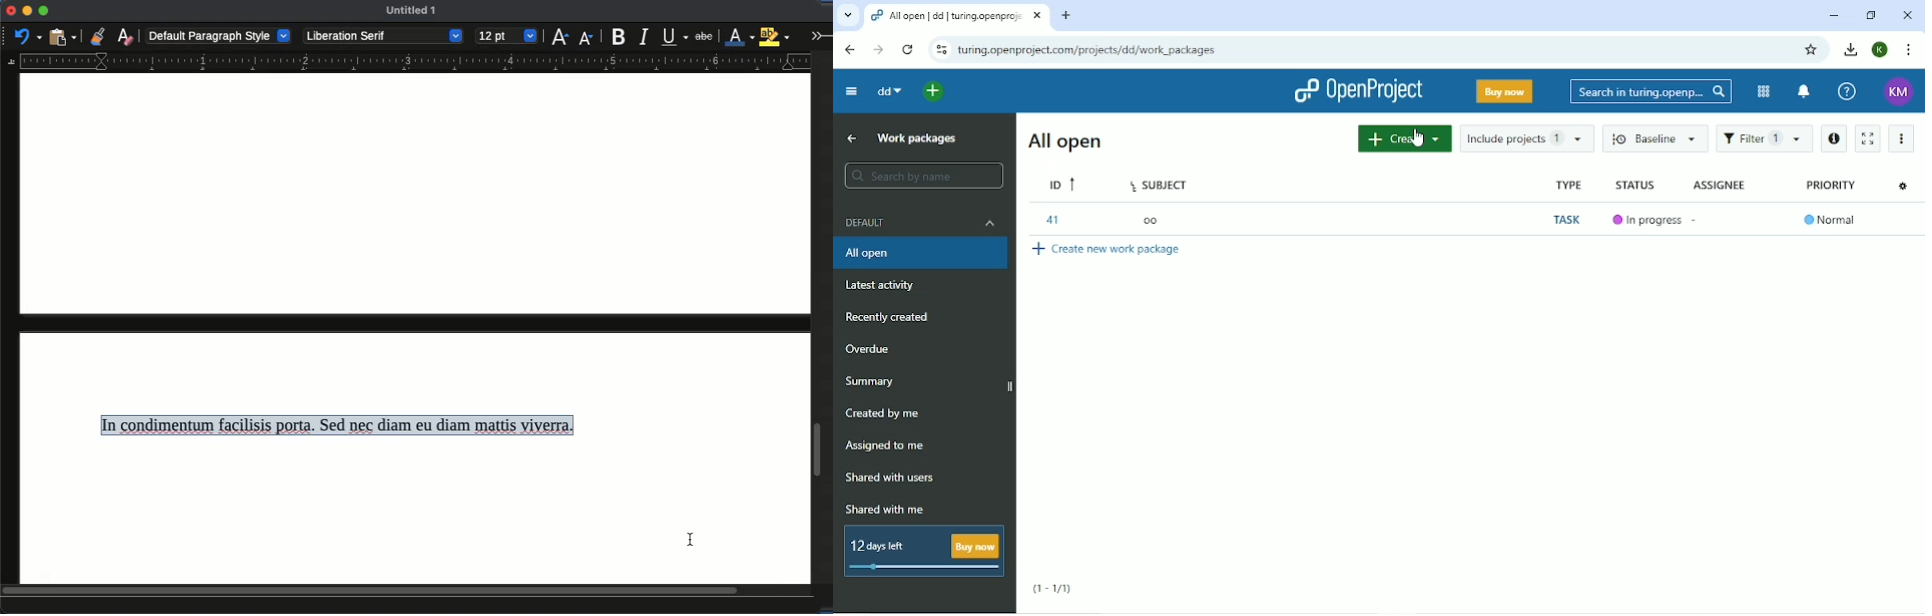  I want to click on Open details view, so click(1833, 139).